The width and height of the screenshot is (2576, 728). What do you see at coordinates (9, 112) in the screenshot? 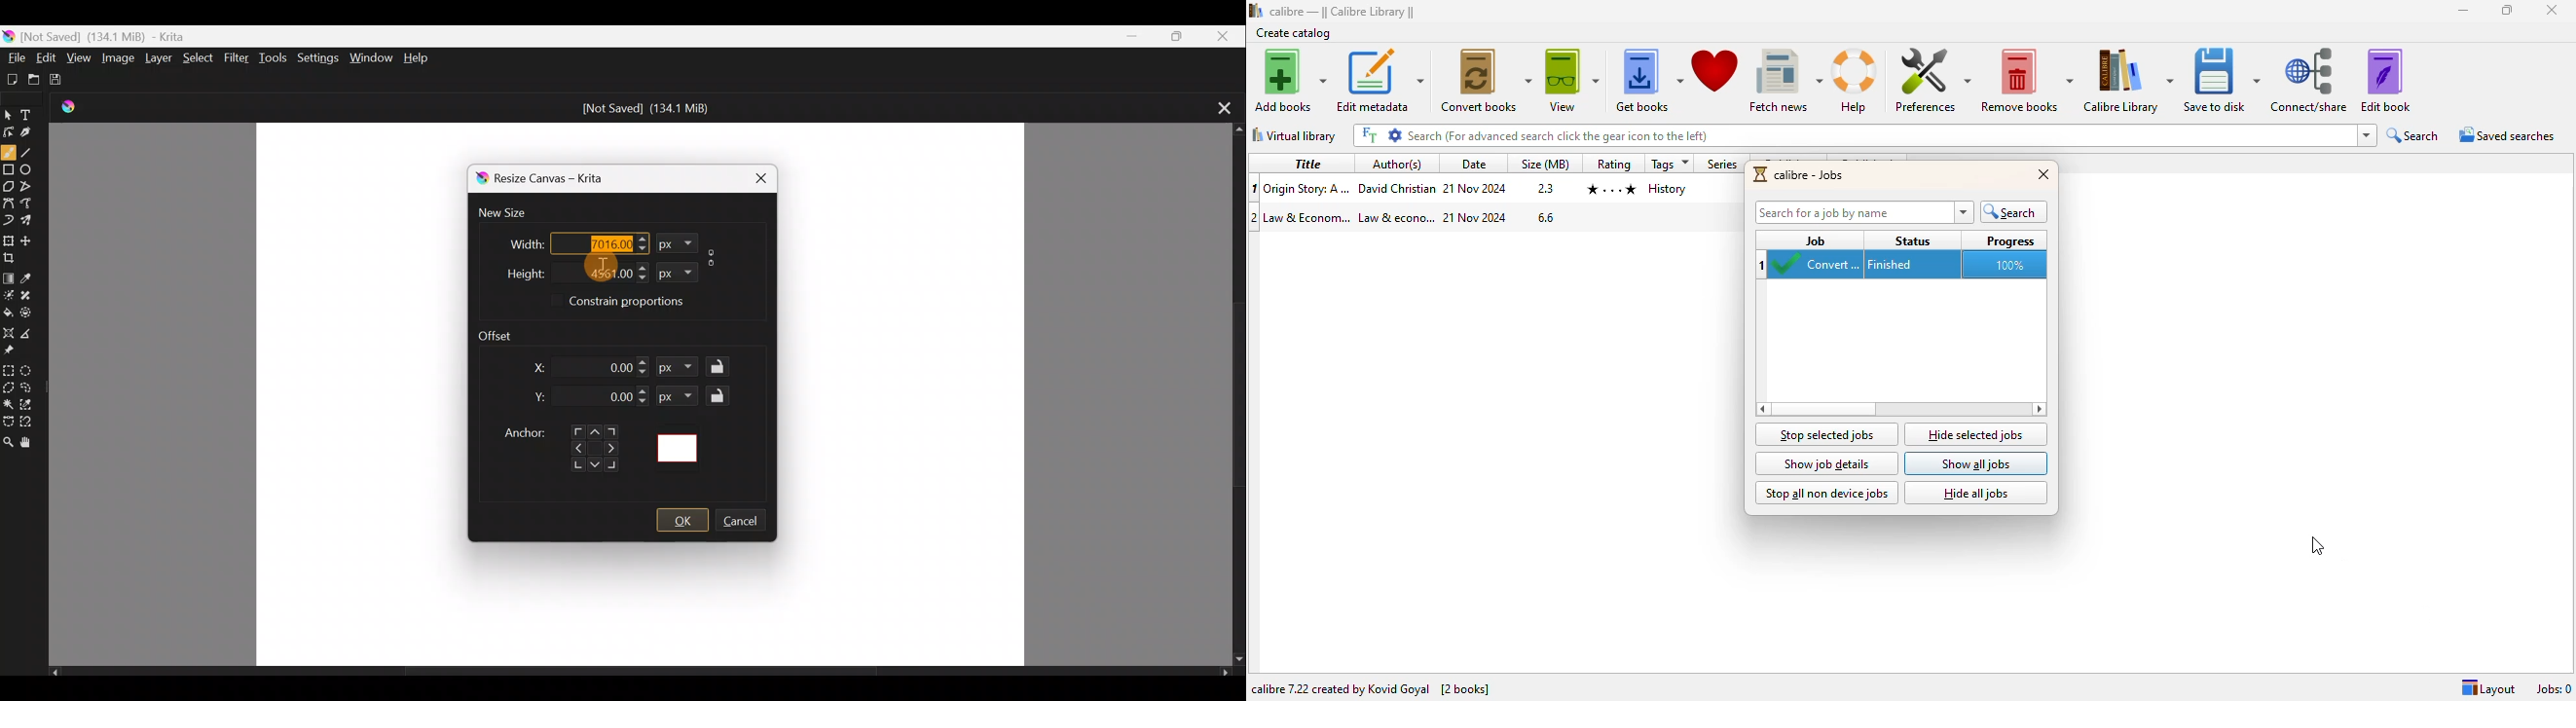
I see `Select shapes tool` at bounding box center [9, 112].